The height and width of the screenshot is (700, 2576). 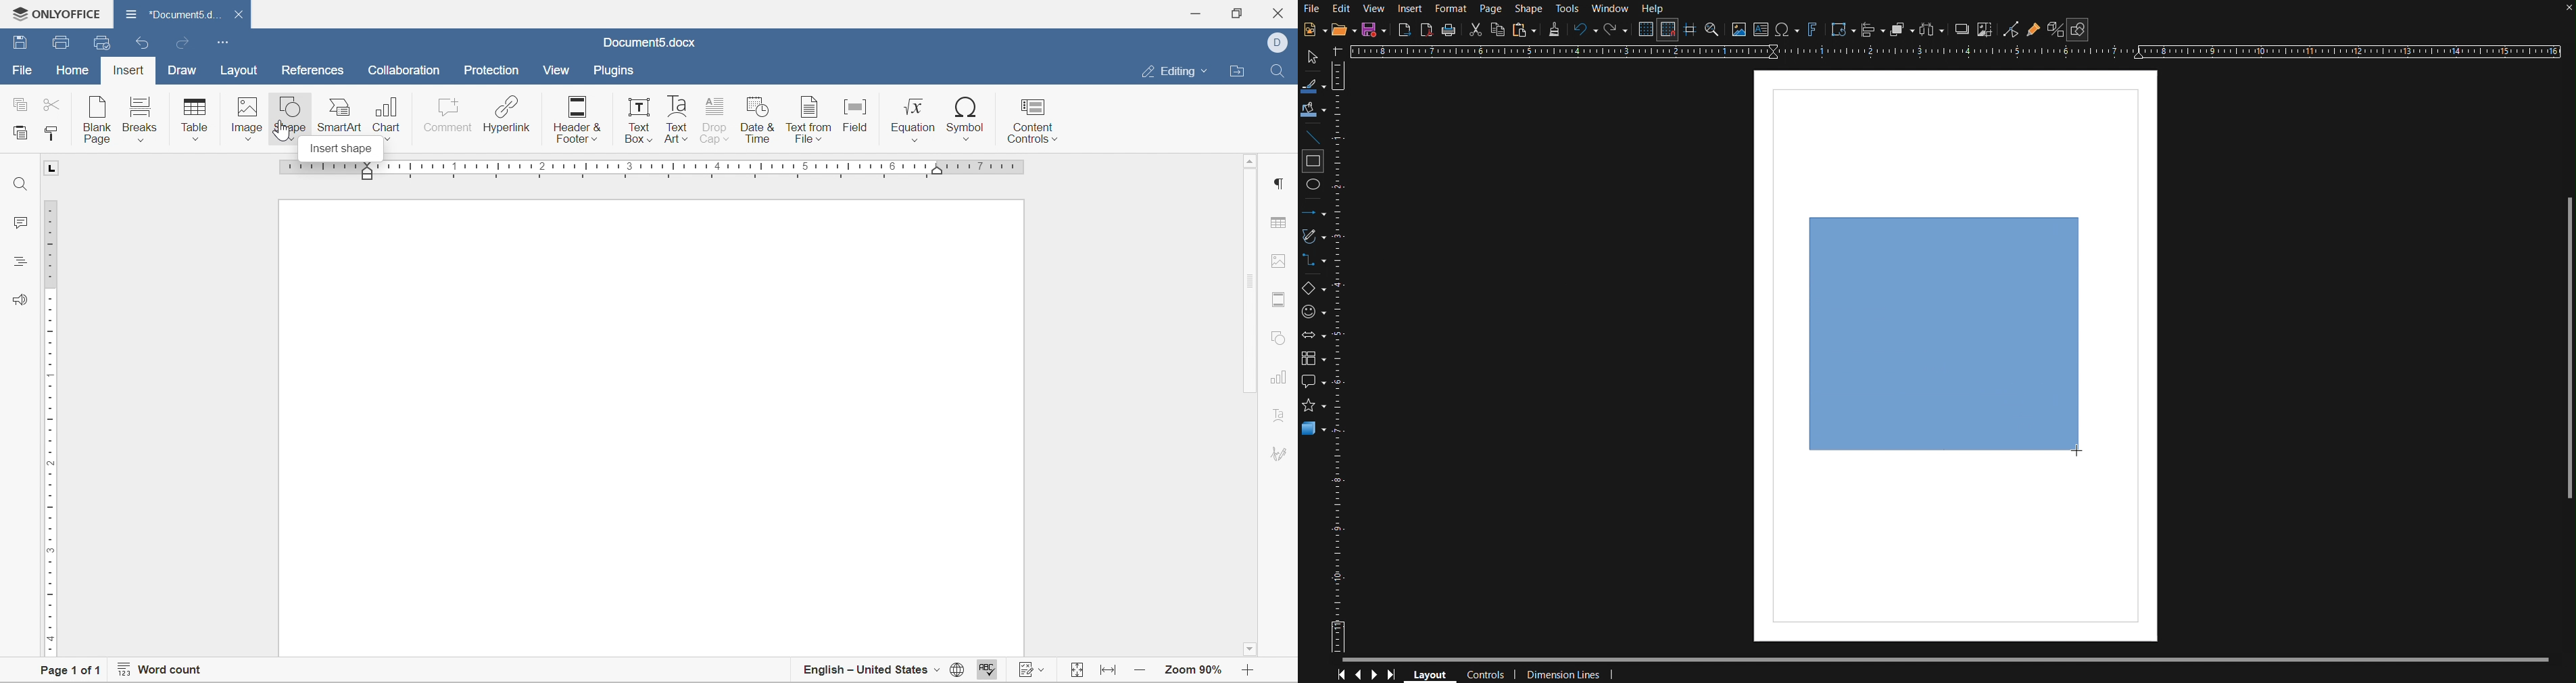 What do you see at coordinates (55, 170) in the screenshot?
I see `L` at bounding box center [55, 170].